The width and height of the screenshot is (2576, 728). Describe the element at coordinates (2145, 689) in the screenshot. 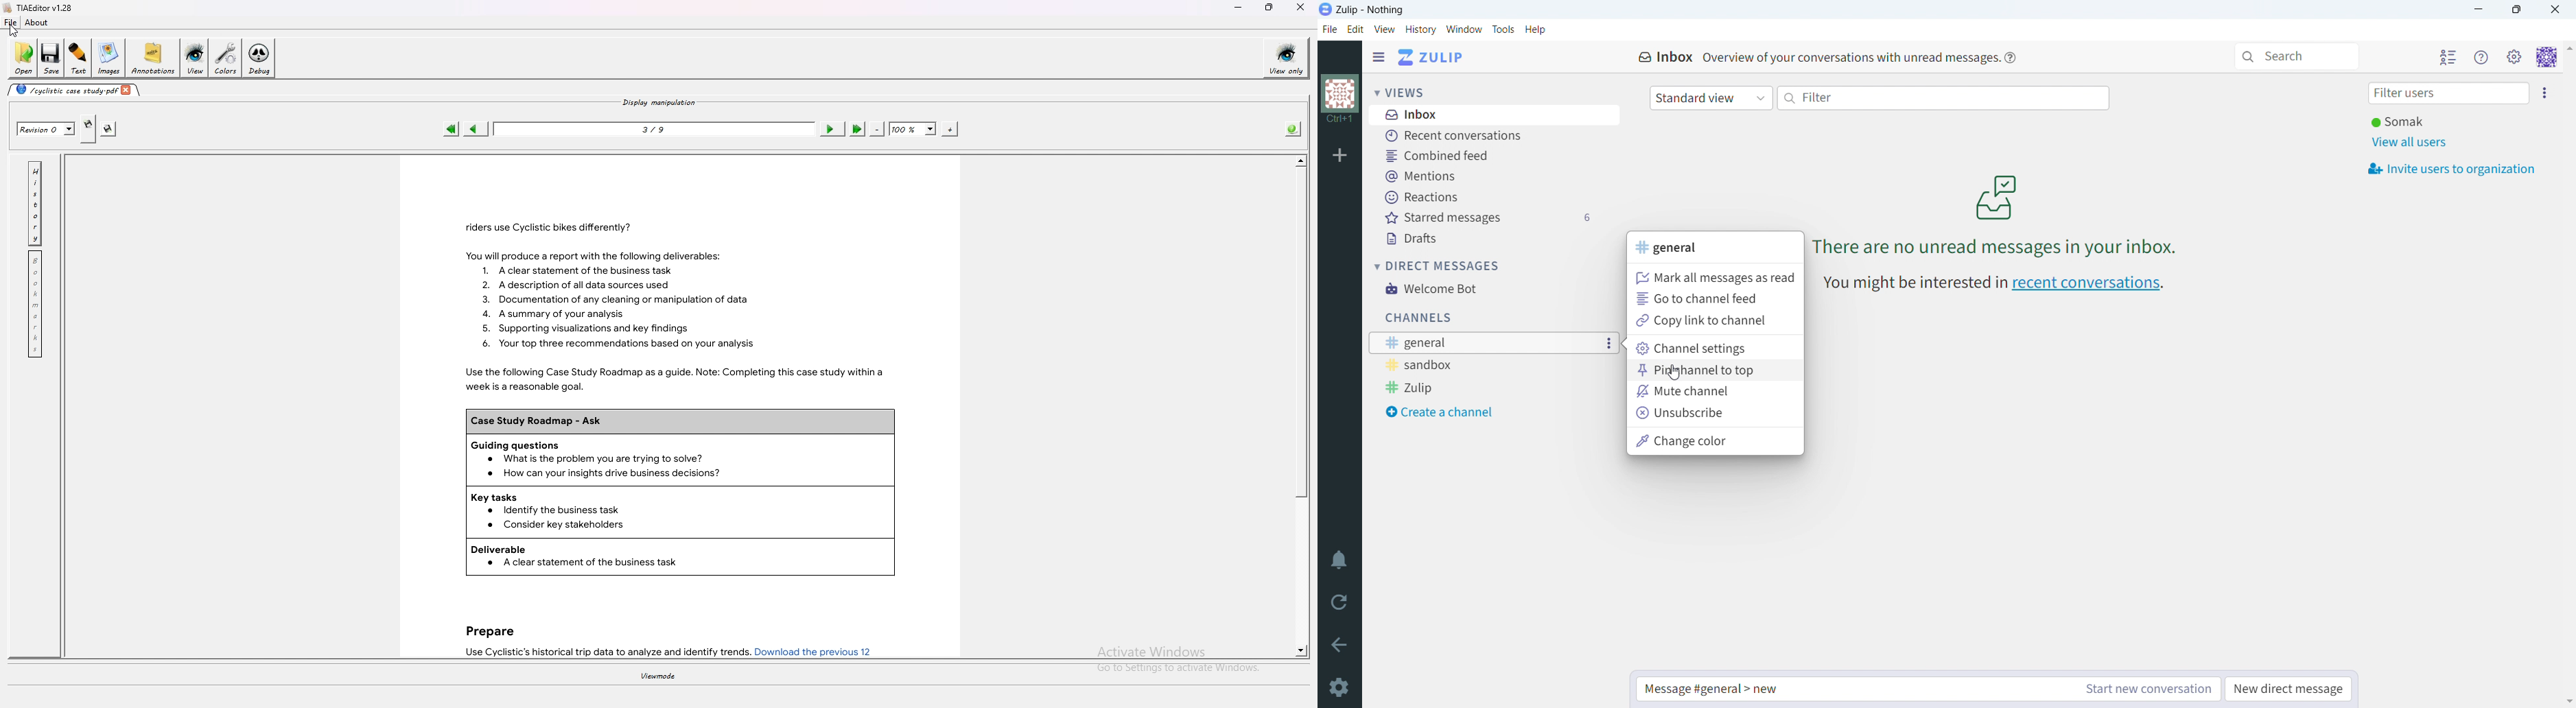

I see `start new conversation` at that location.